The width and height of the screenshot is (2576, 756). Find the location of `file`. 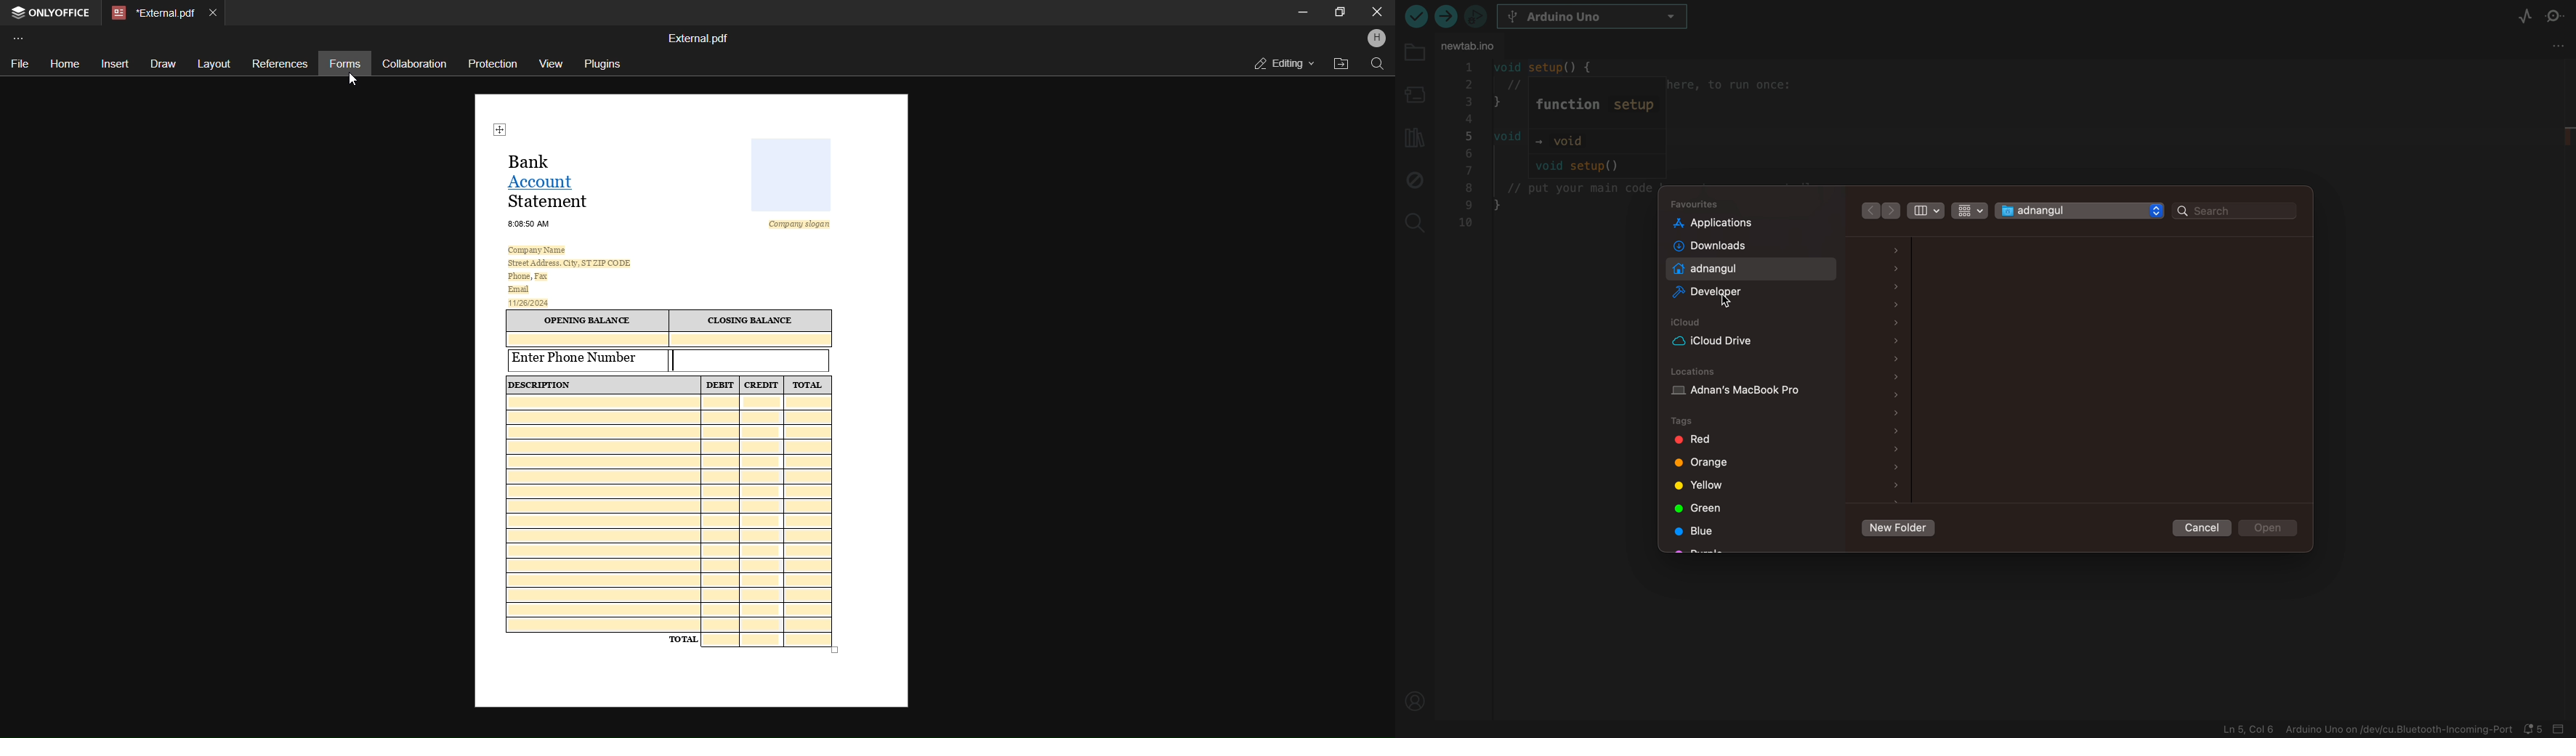

file is located at coordinates (19, 64).